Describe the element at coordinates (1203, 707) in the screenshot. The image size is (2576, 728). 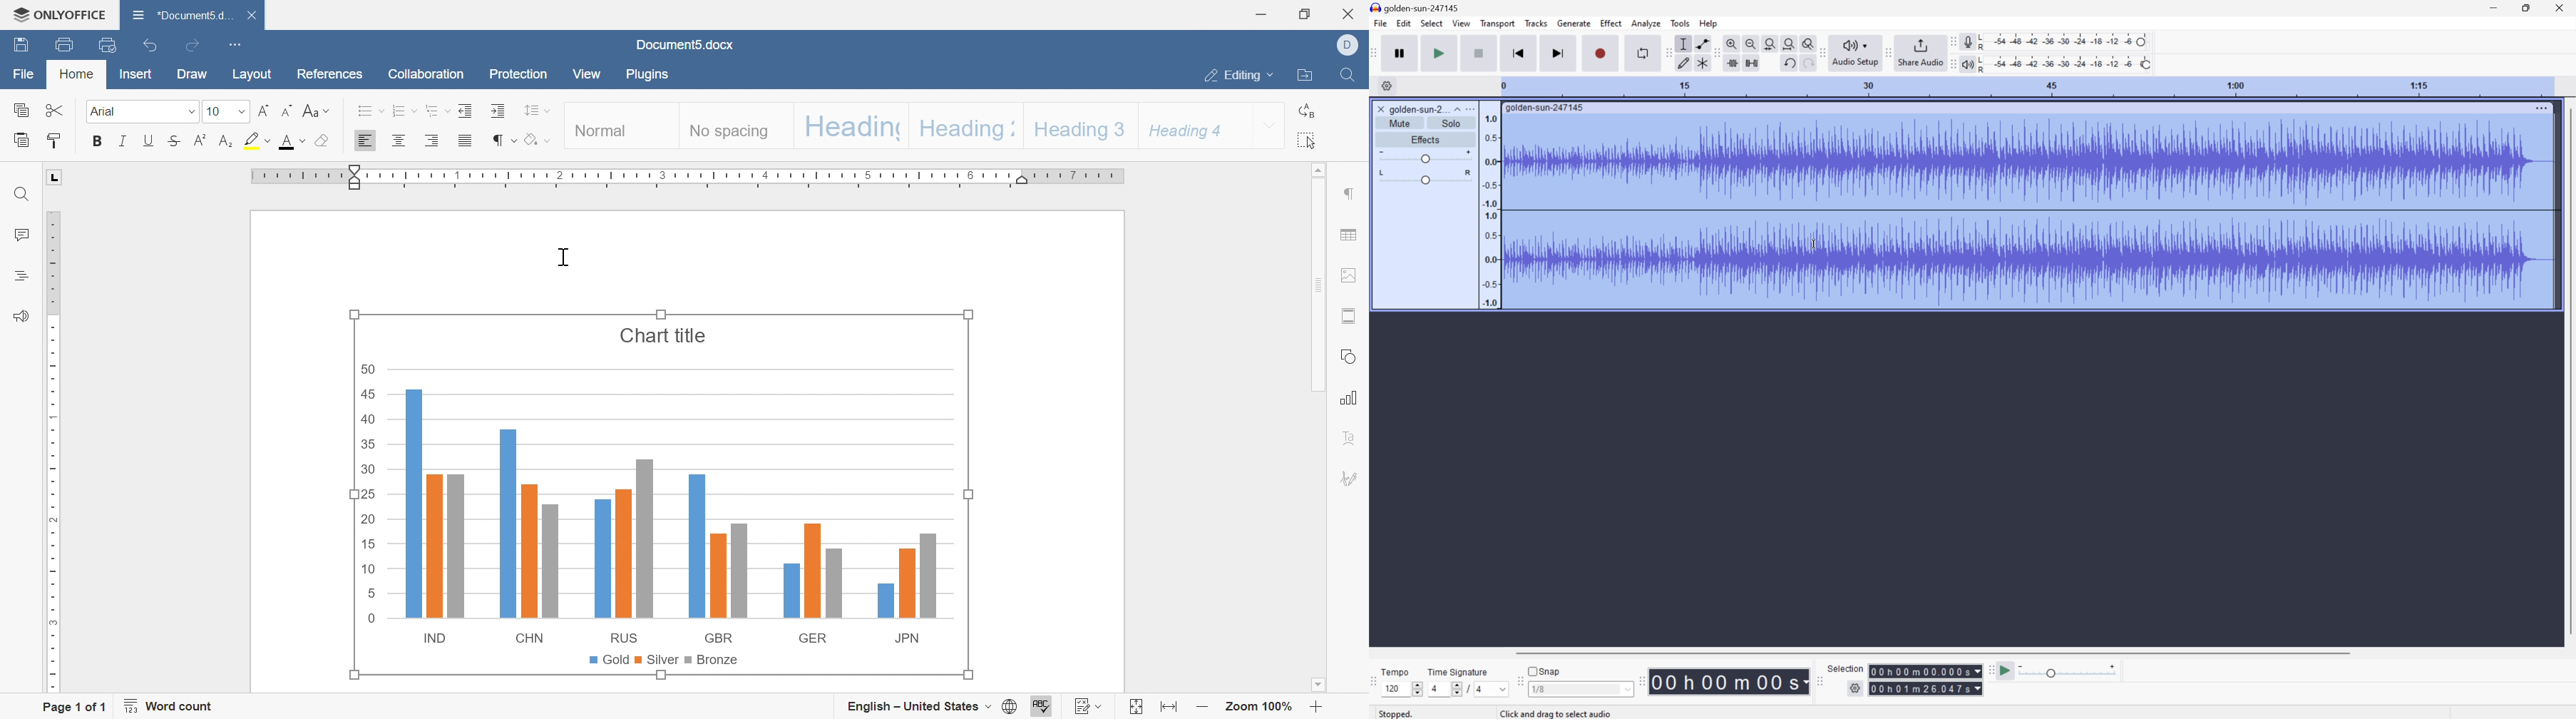
I see `zoom out` at that location.